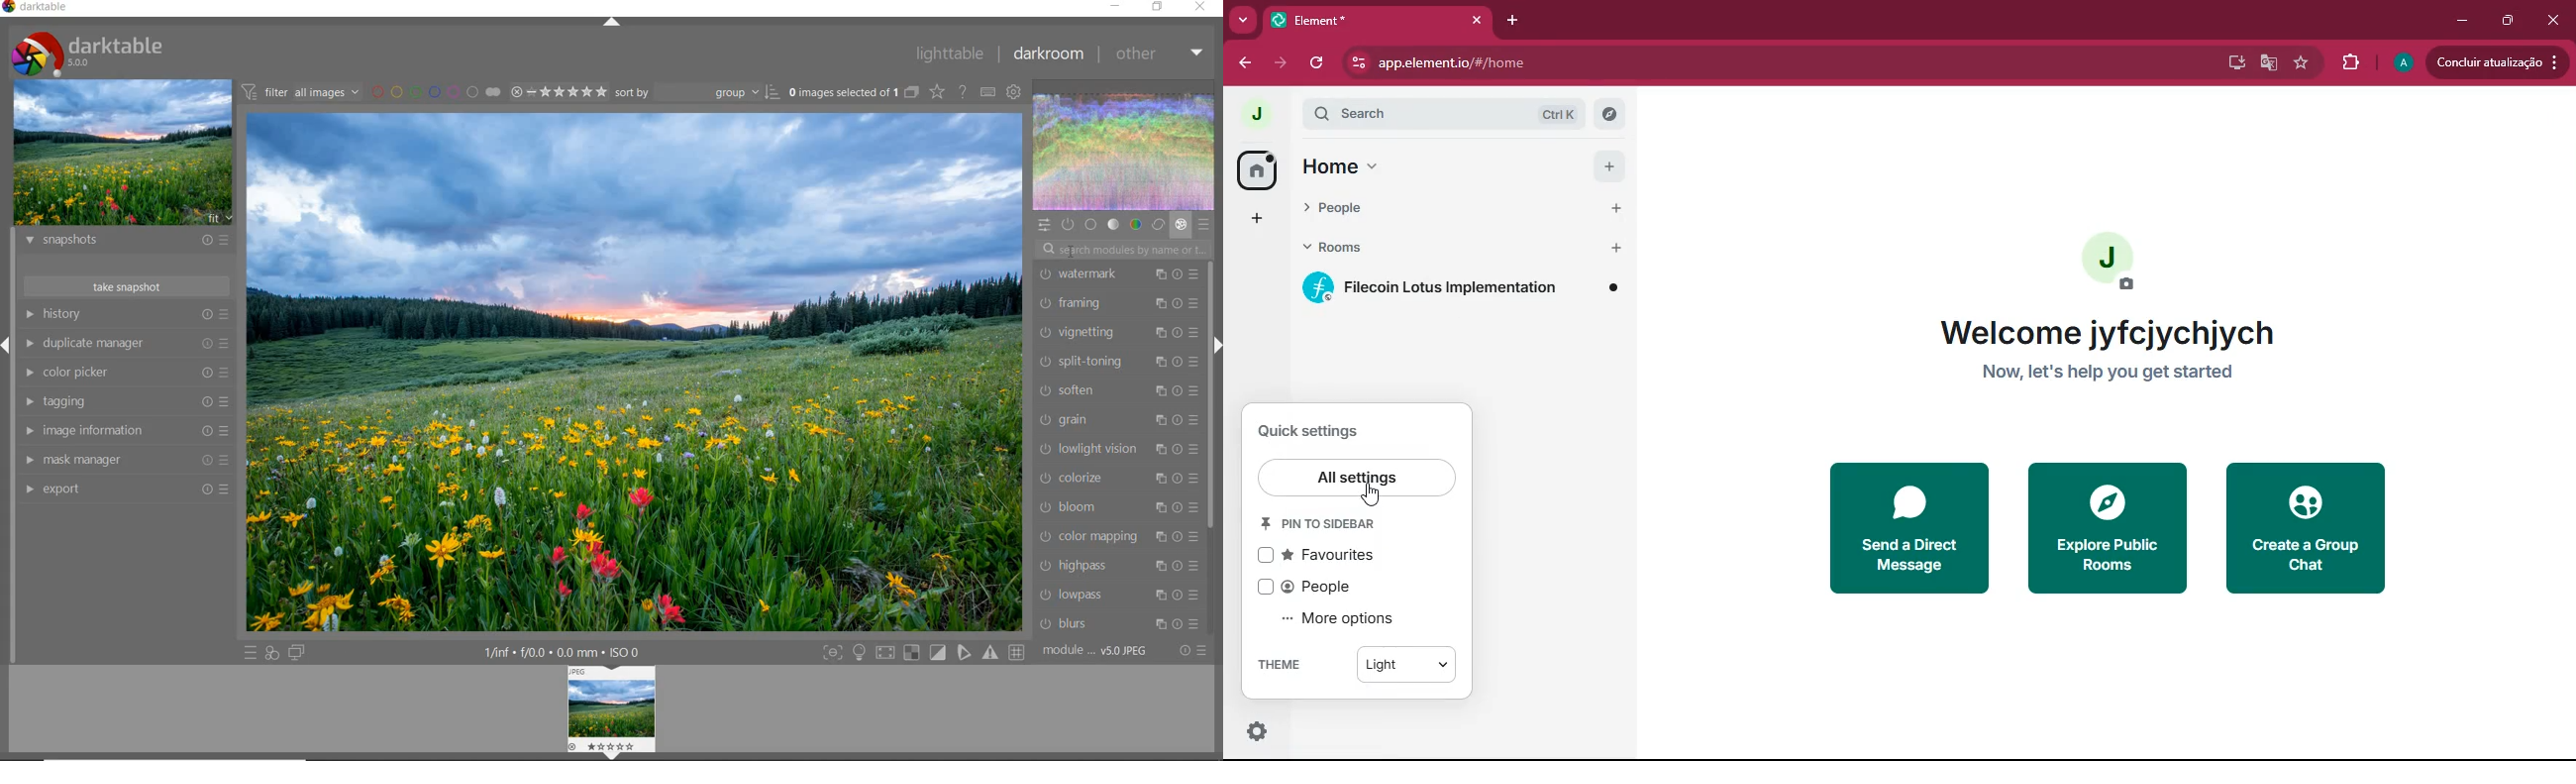 The image size is (2576, 784). Describe the element at coordinates (1118, 391) in the screenshot. I see `soften` at that location.